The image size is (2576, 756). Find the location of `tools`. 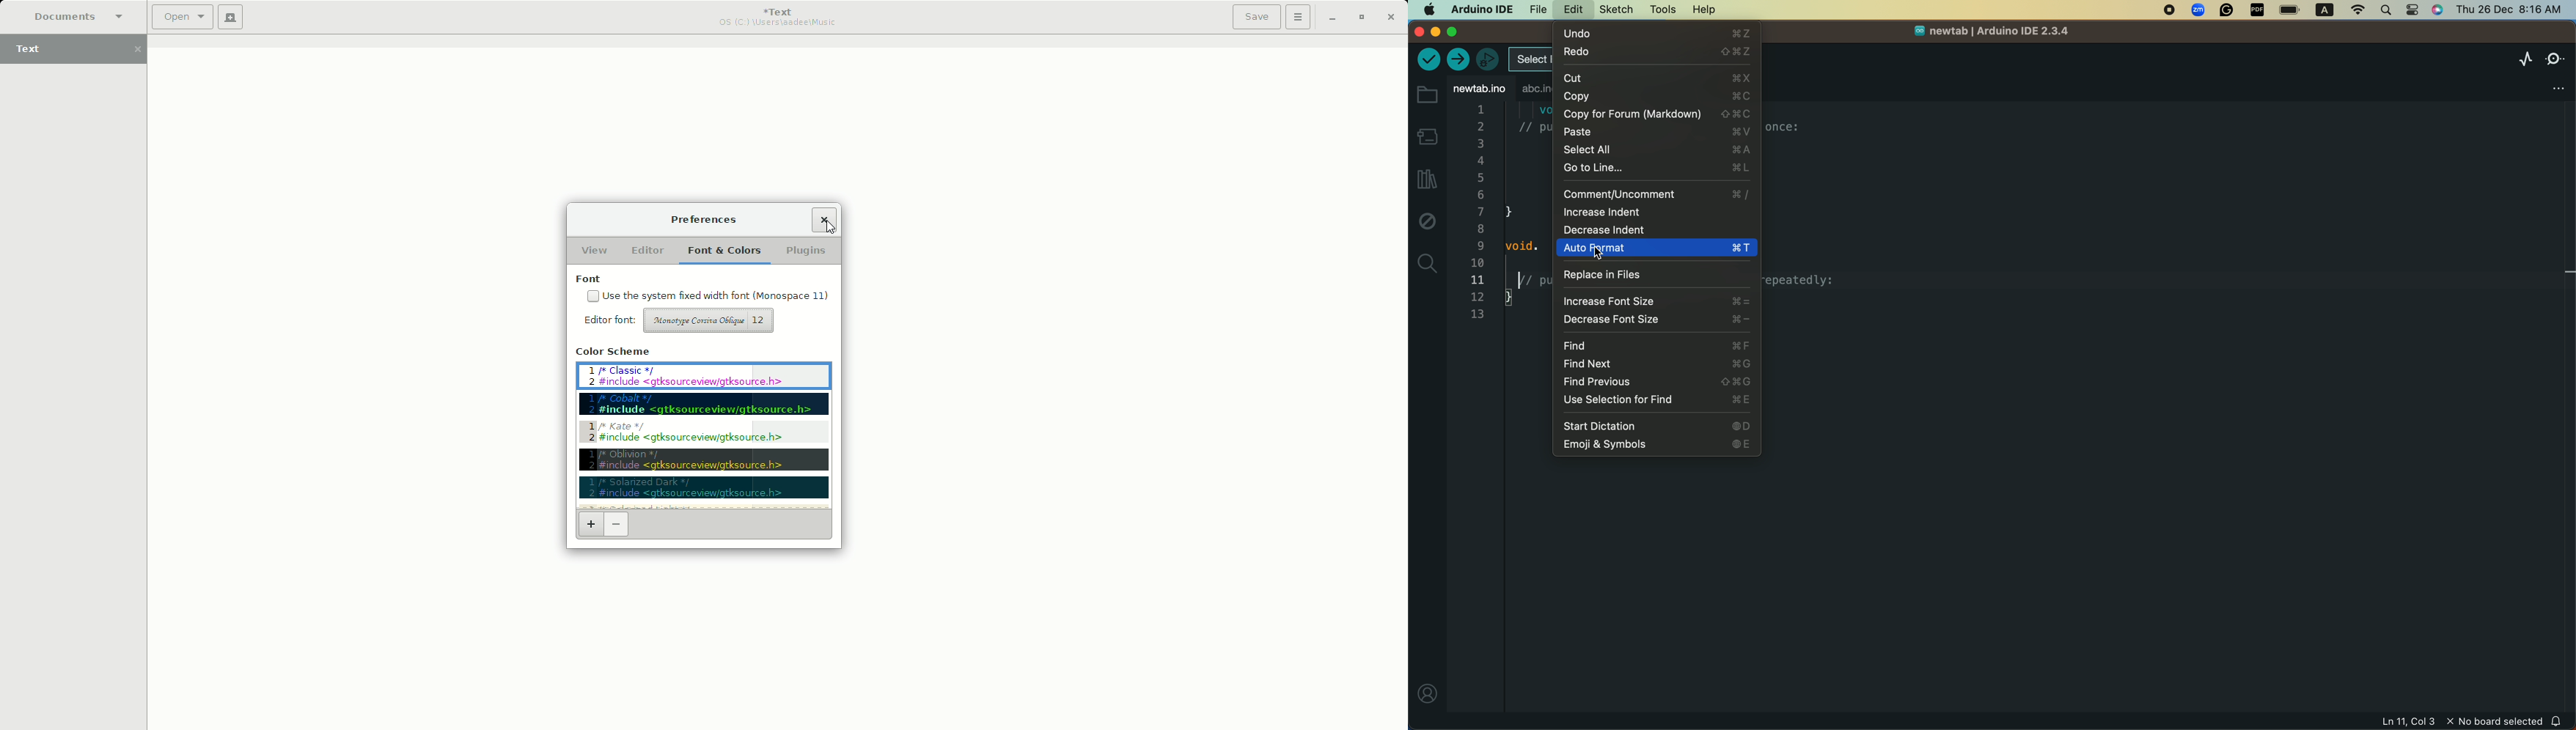

tools is located at coordinates (1662, 9).